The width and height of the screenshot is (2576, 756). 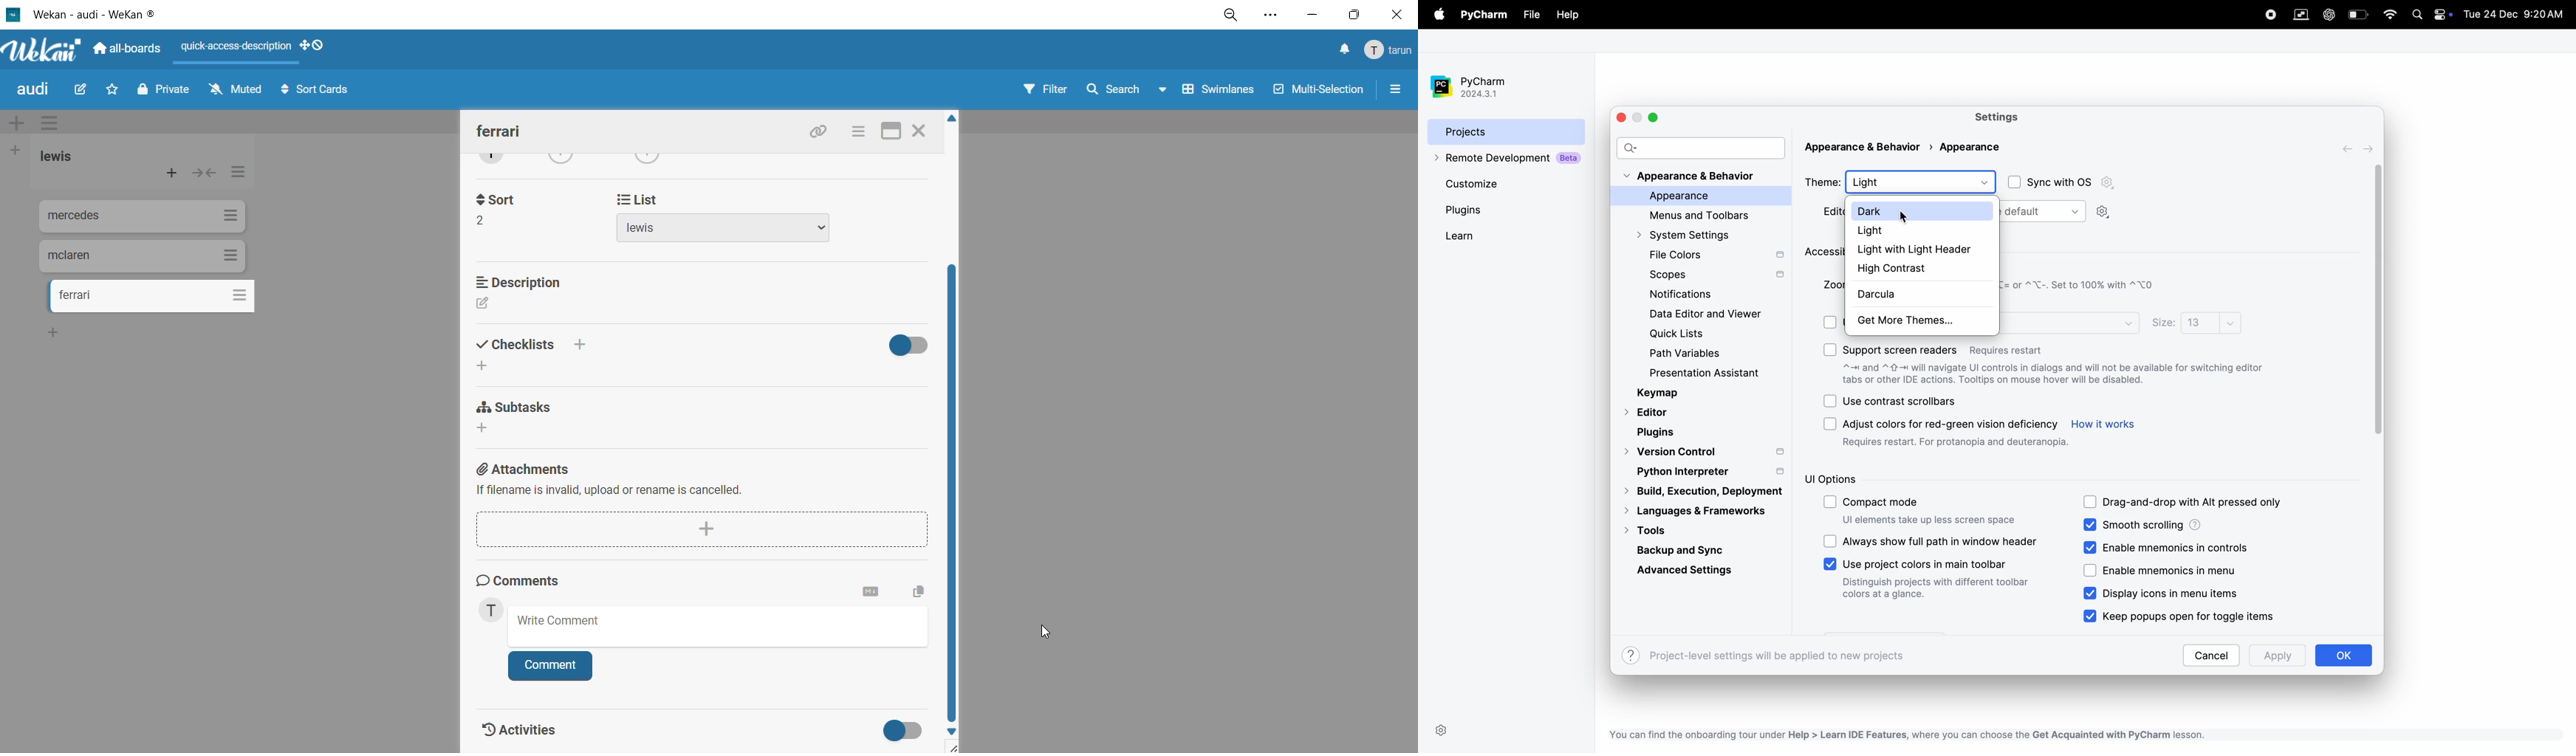 What do you see at coordinates (16, 120) in the screenshot?
I see `add swimlane` at bounding box center [16, 120].